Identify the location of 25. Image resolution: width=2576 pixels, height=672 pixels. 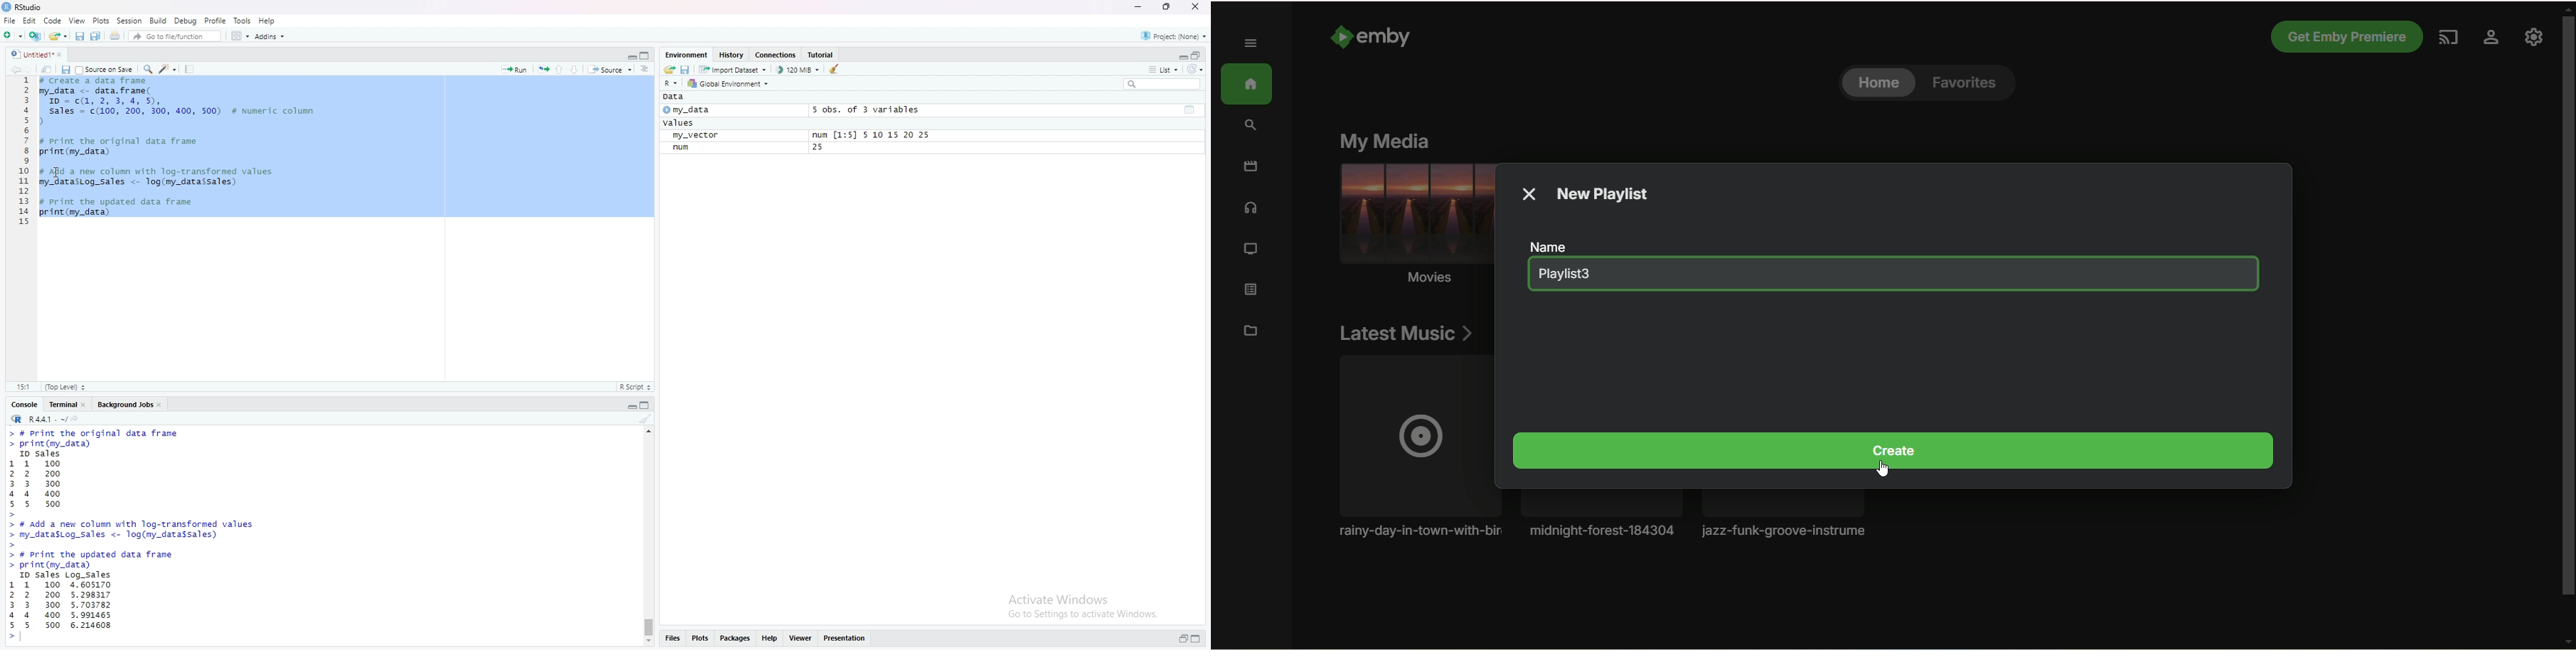
(821, 148).